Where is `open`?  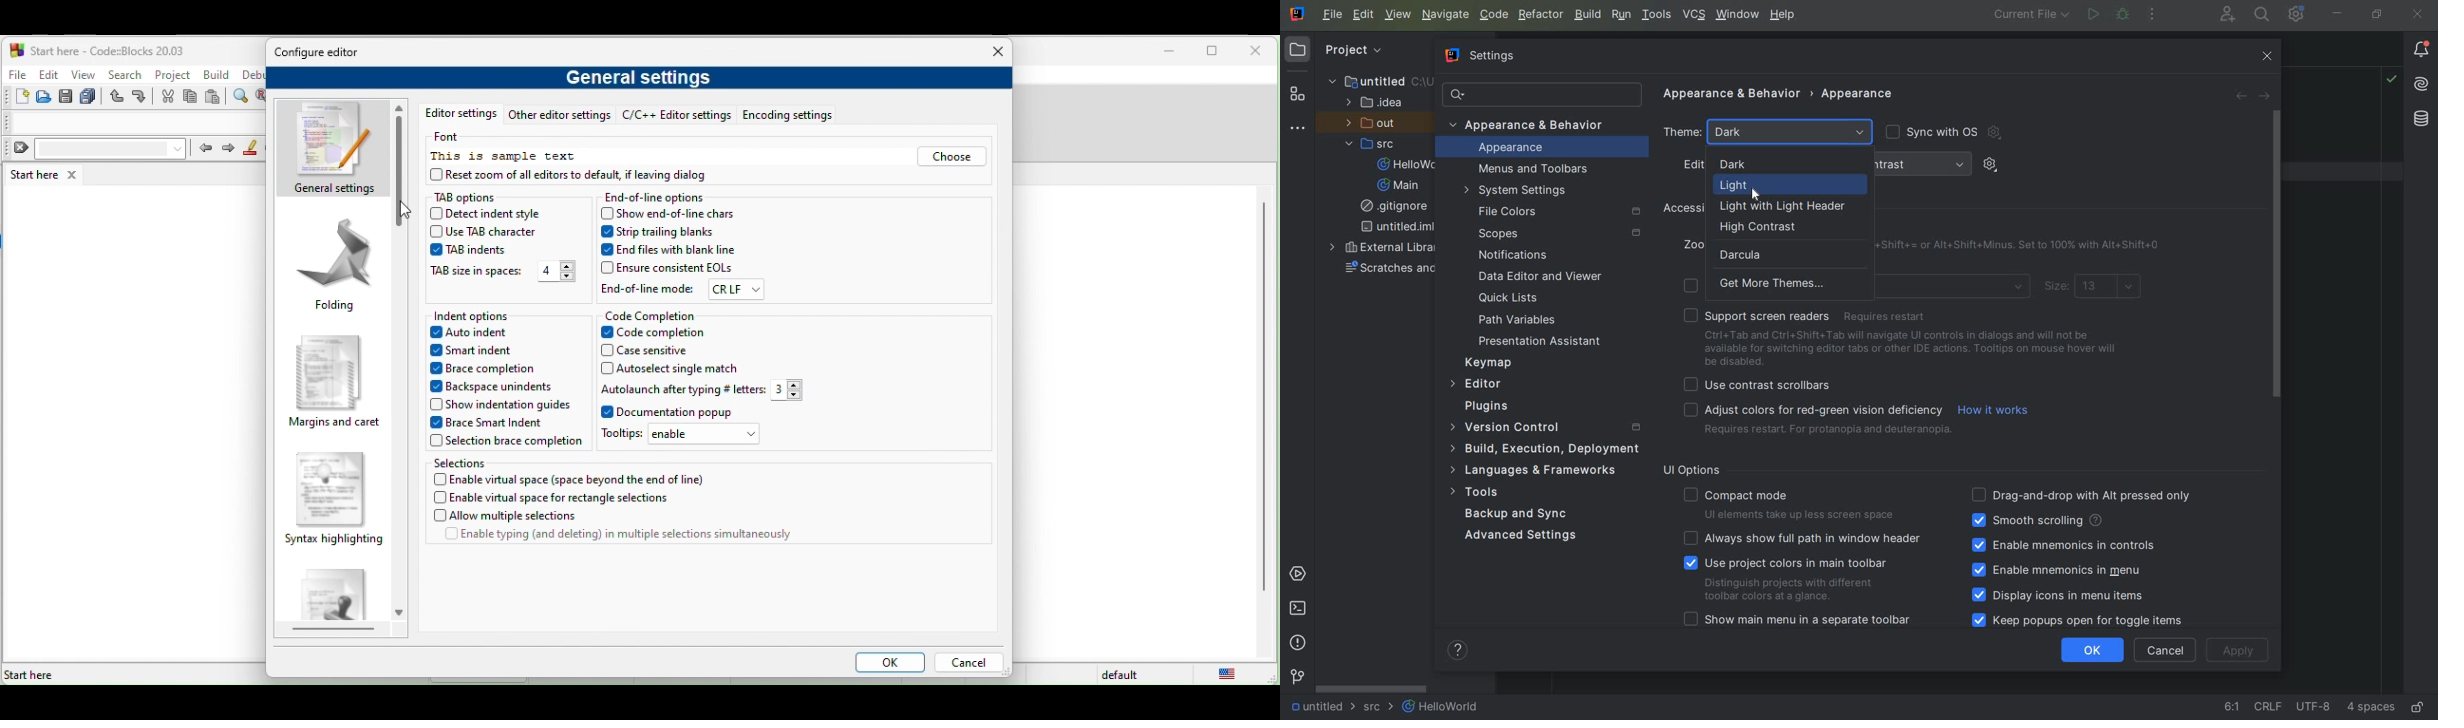
open is located at coordinates (45, 97).